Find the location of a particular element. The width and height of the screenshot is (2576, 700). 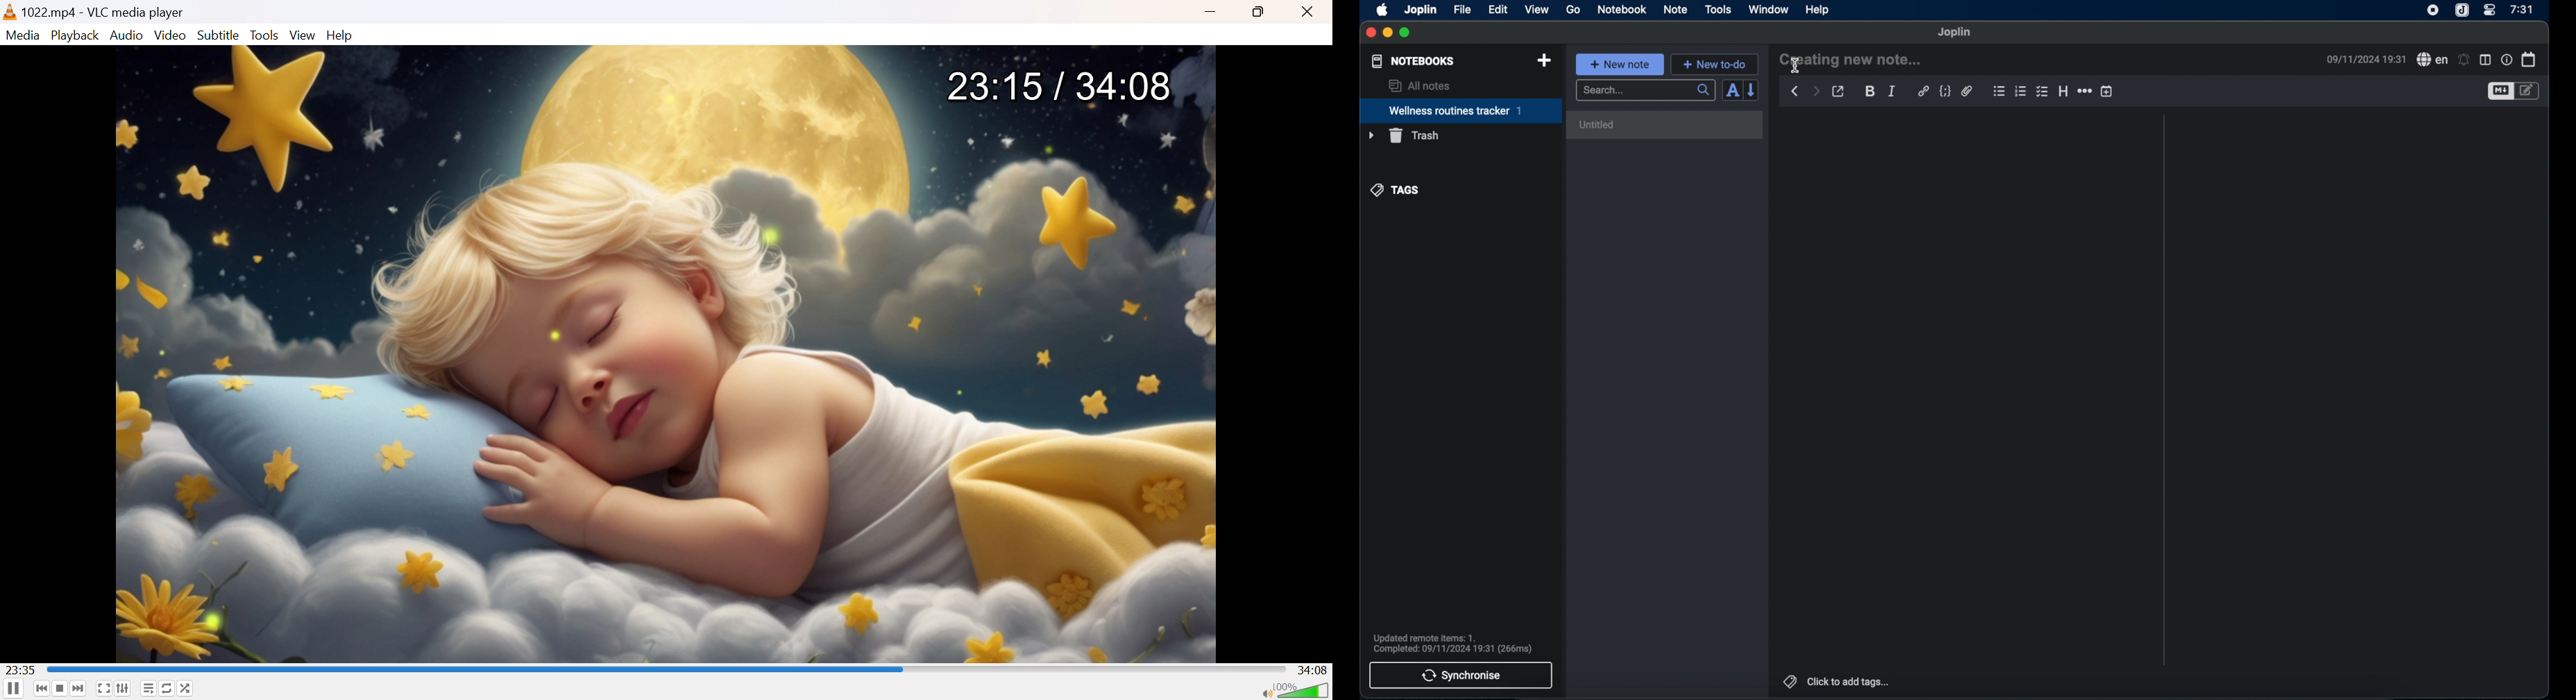

Toggle playlist is located at coordinates (148, 688).